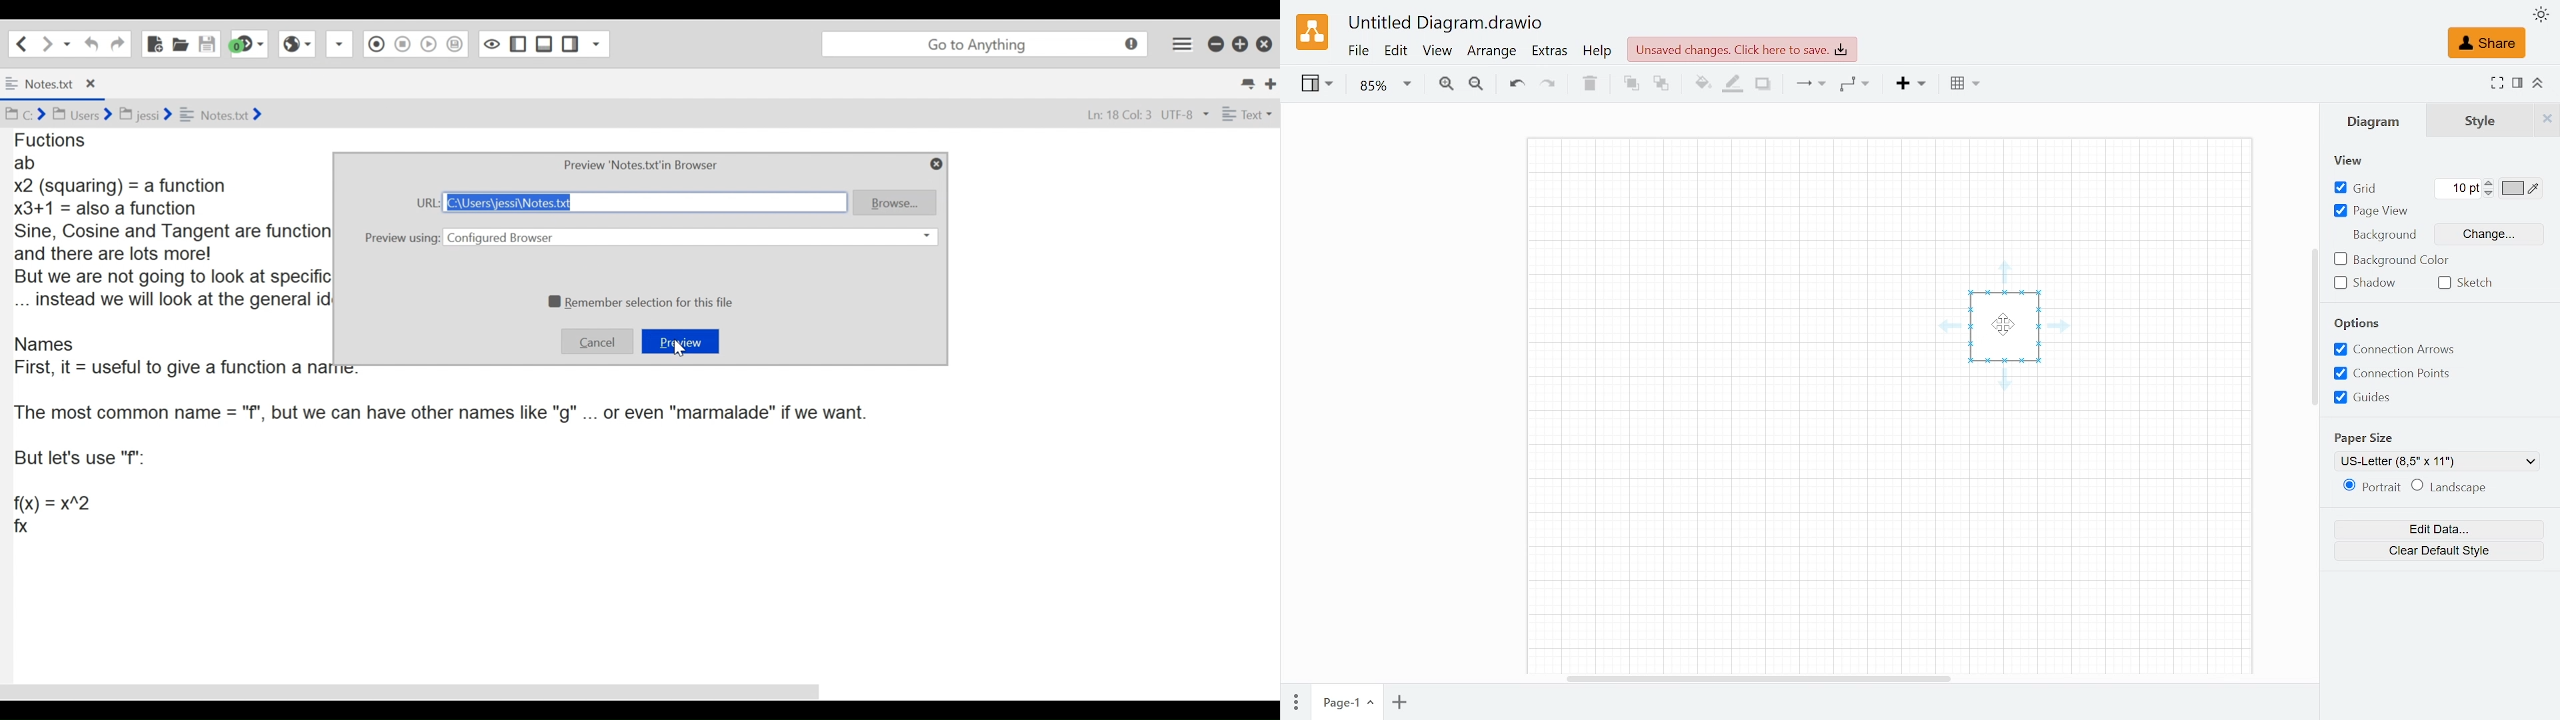 The width and height of the screenshot is (2576, 728). I want to click on To back, so click(1662, 85).